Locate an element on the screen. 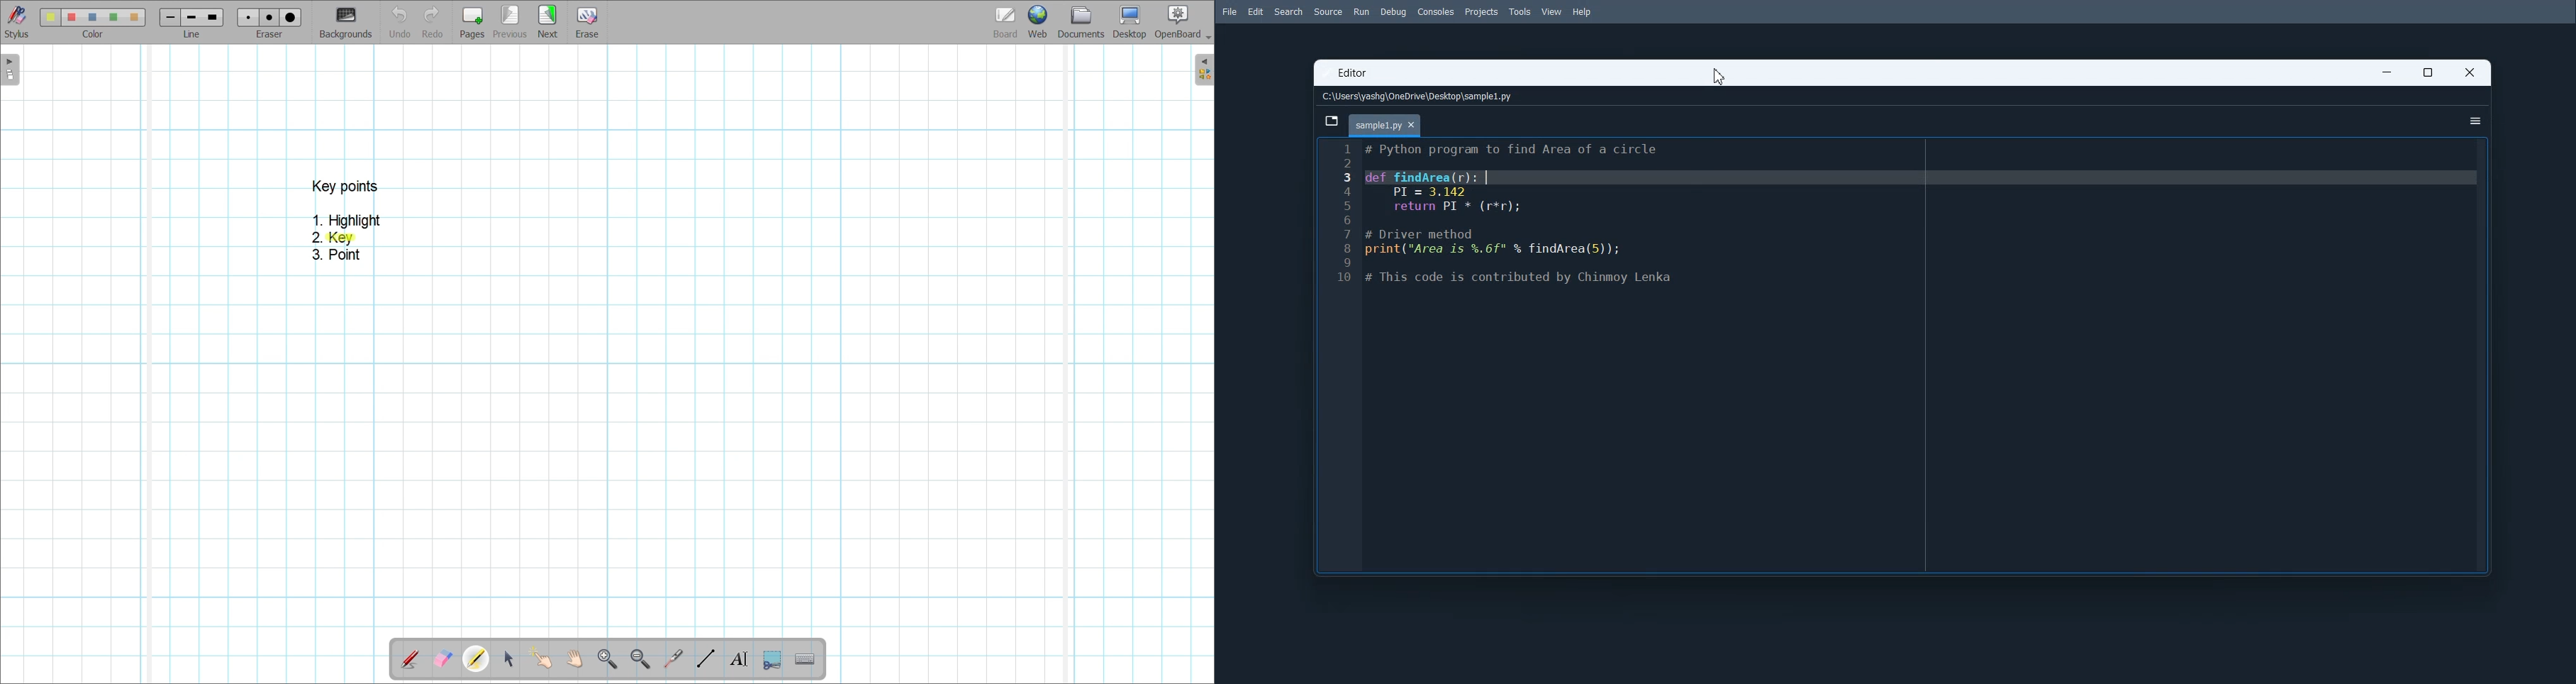  Use virtual laser is located at coordinates (673, 659).